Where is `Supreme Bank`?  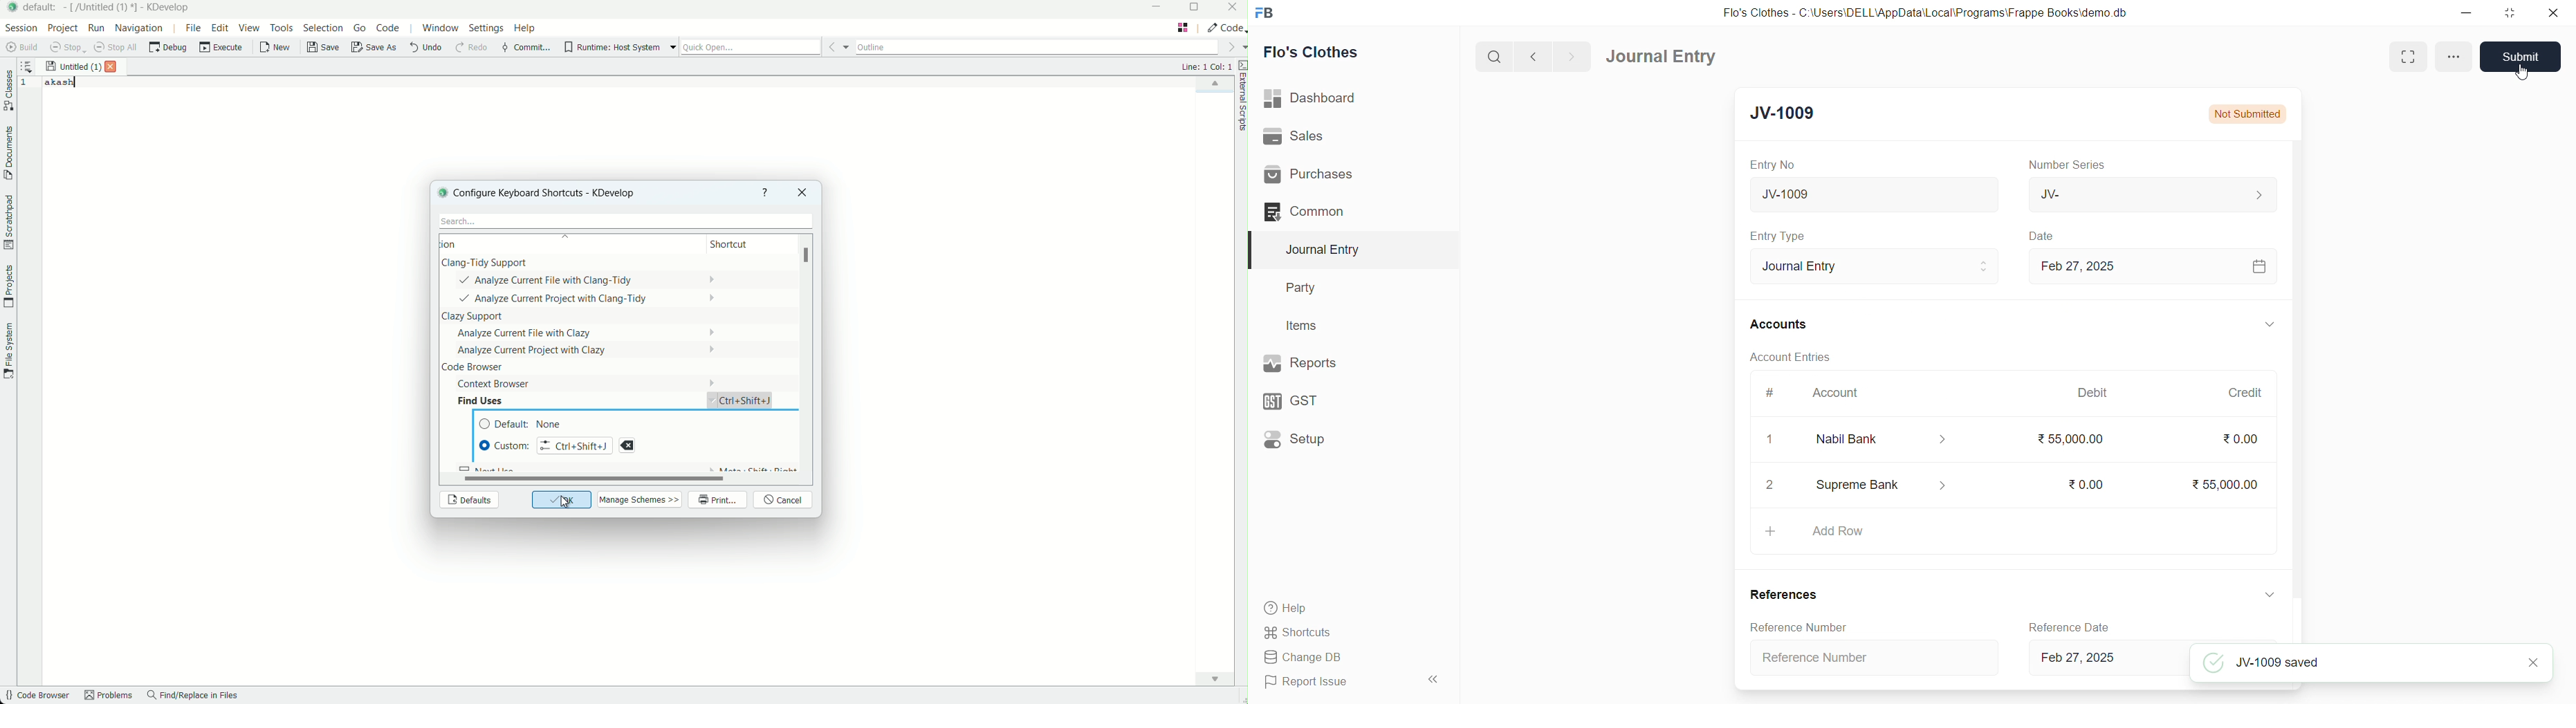
Supreme Bank is located at coordinates (1884, 488).